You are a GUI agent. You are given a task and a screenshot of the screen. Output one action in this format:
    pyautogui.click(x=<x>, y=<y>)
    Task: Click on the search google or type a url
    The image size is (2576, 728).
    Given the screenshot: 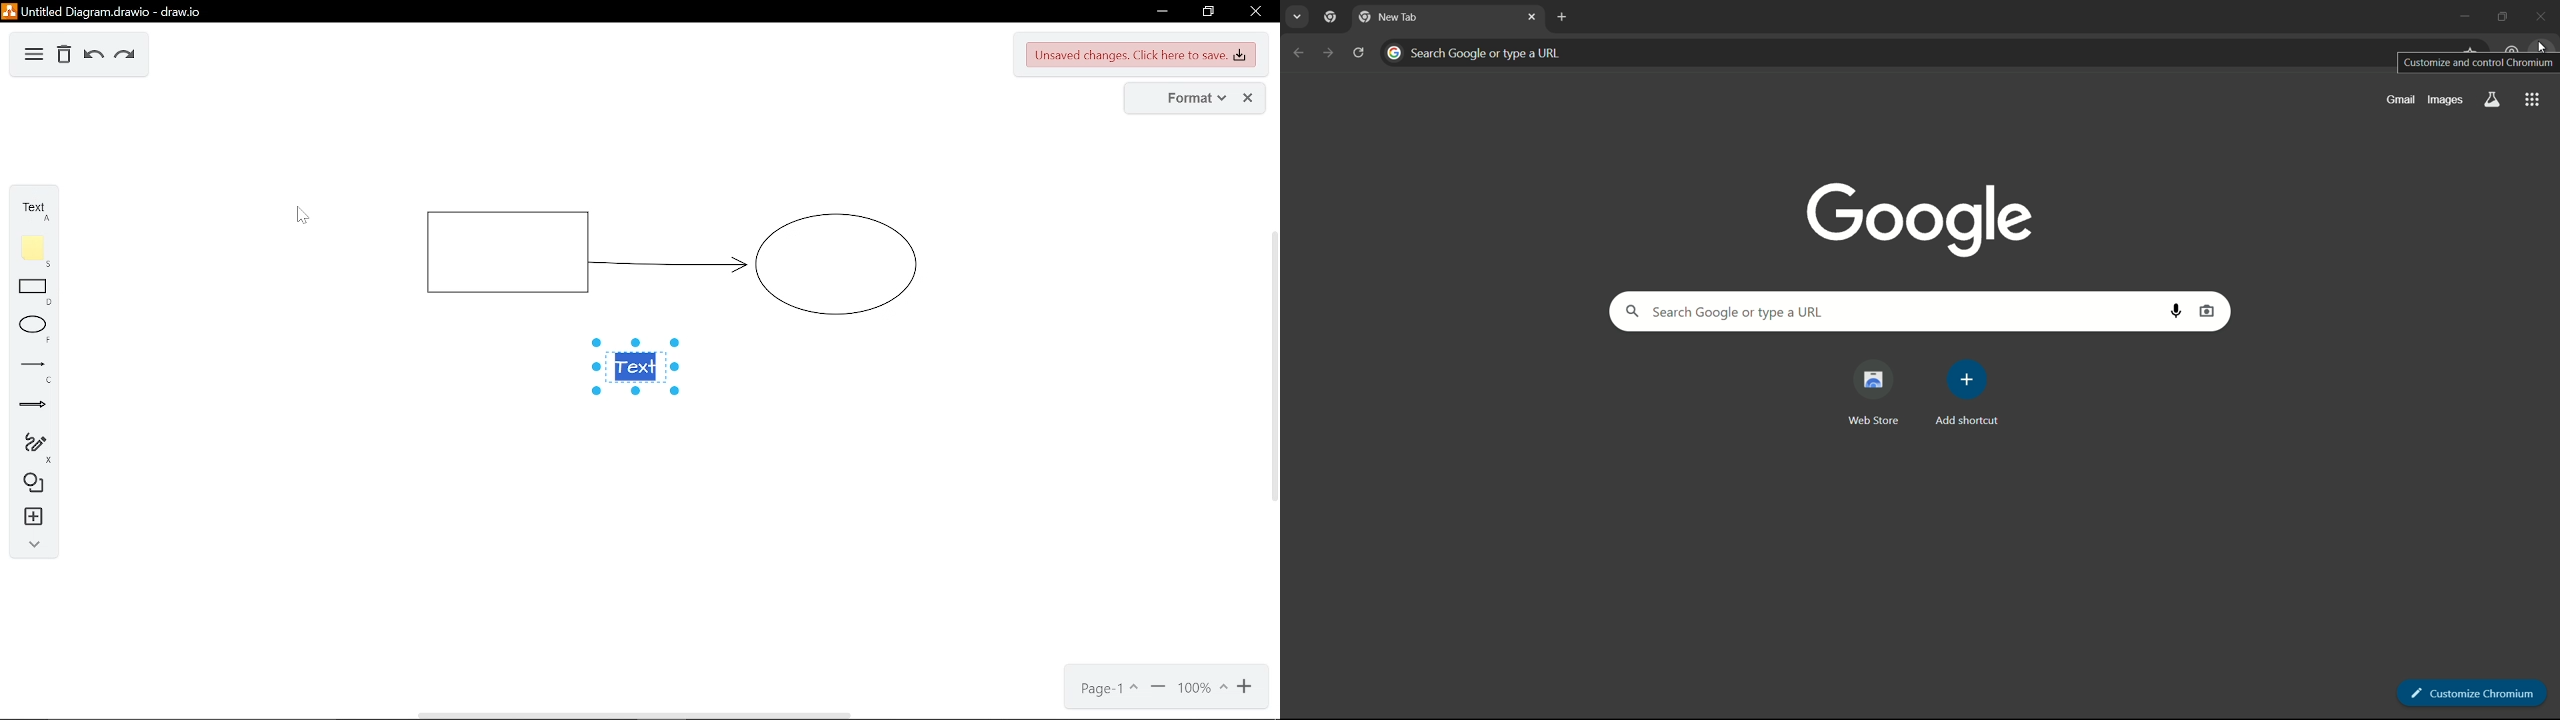 What is the action you would take?
    pyautogui.click(x=1881, y=53)
    